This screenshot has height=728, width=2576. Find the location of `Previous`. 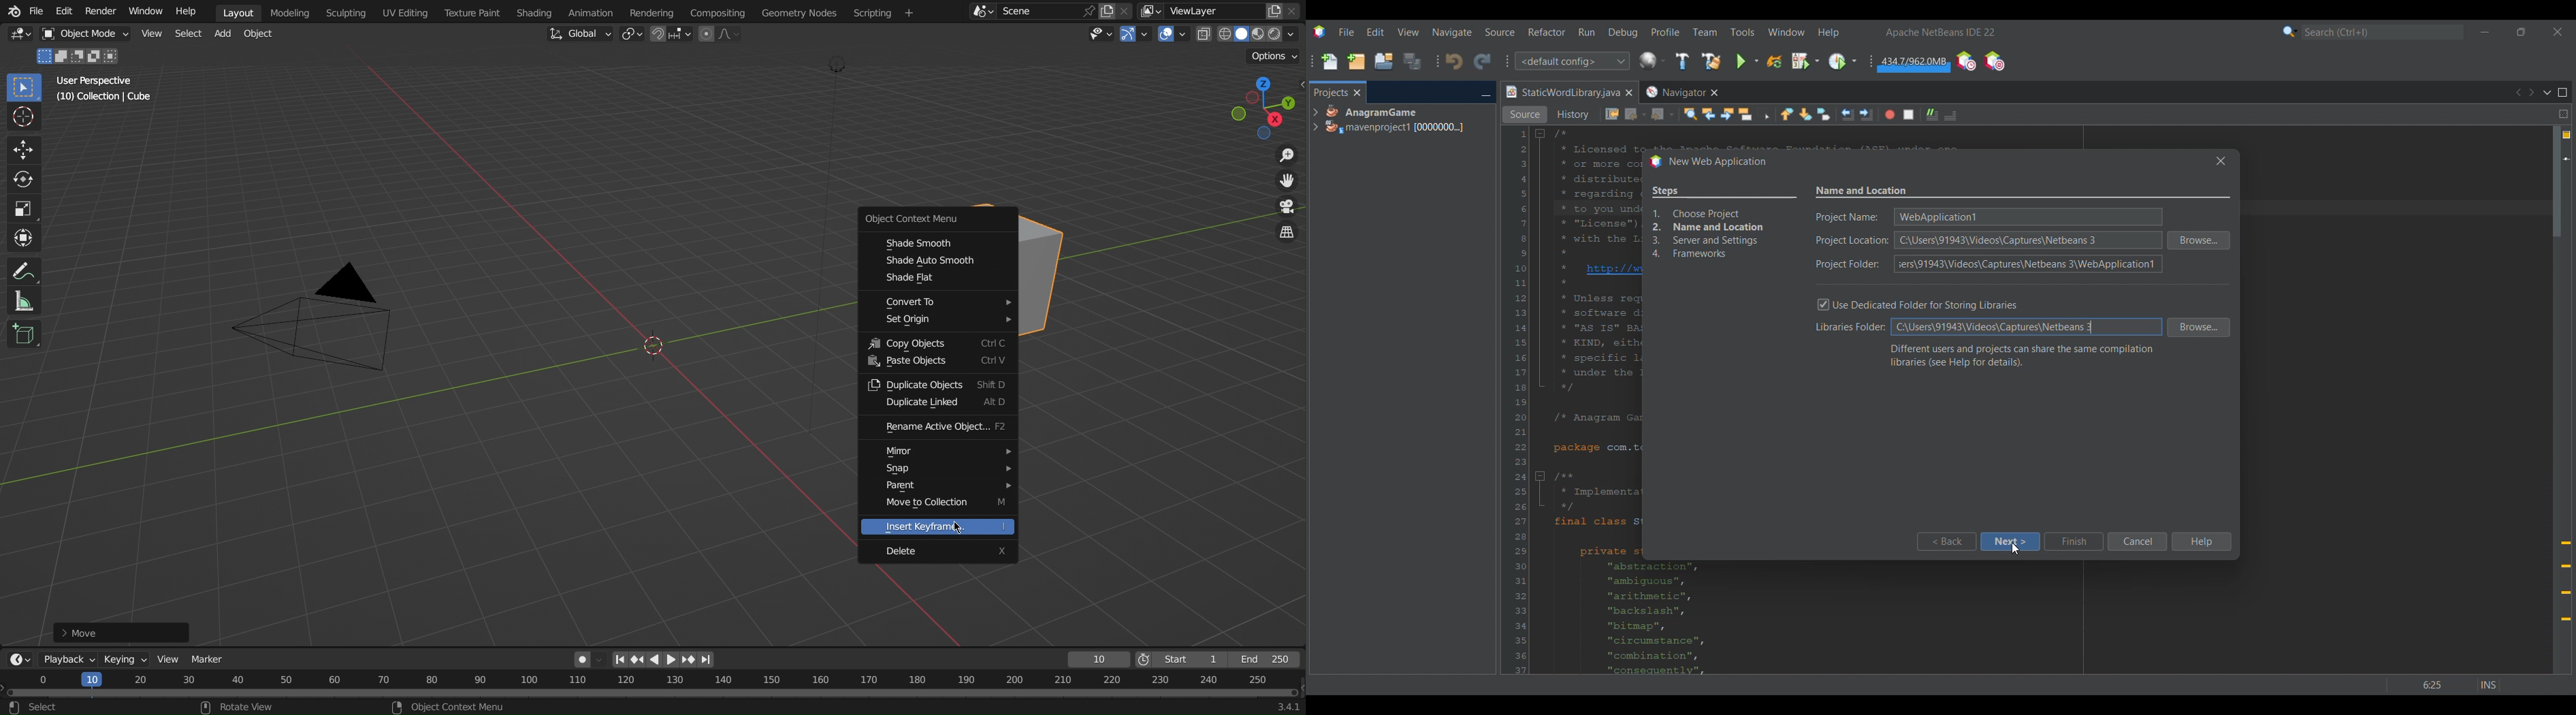

Previous is located at coordinates (2518, 93).